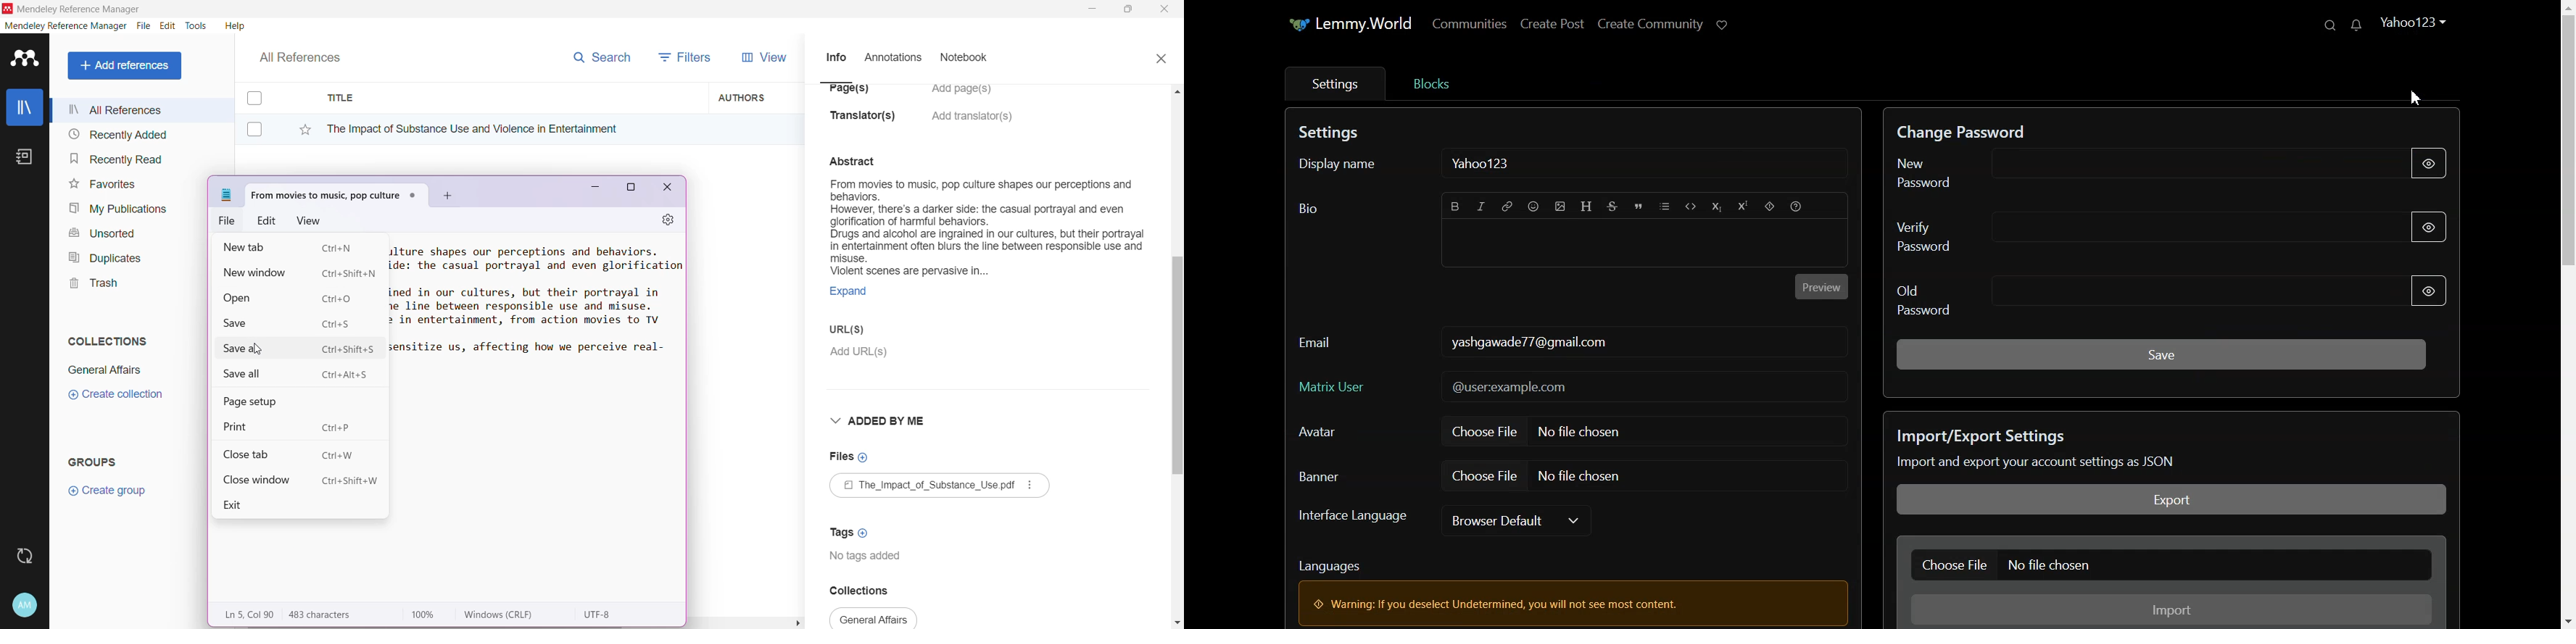 The width and height of the screenshot is (2576, 644). I want to click on Create Post, so click(1553, 24).